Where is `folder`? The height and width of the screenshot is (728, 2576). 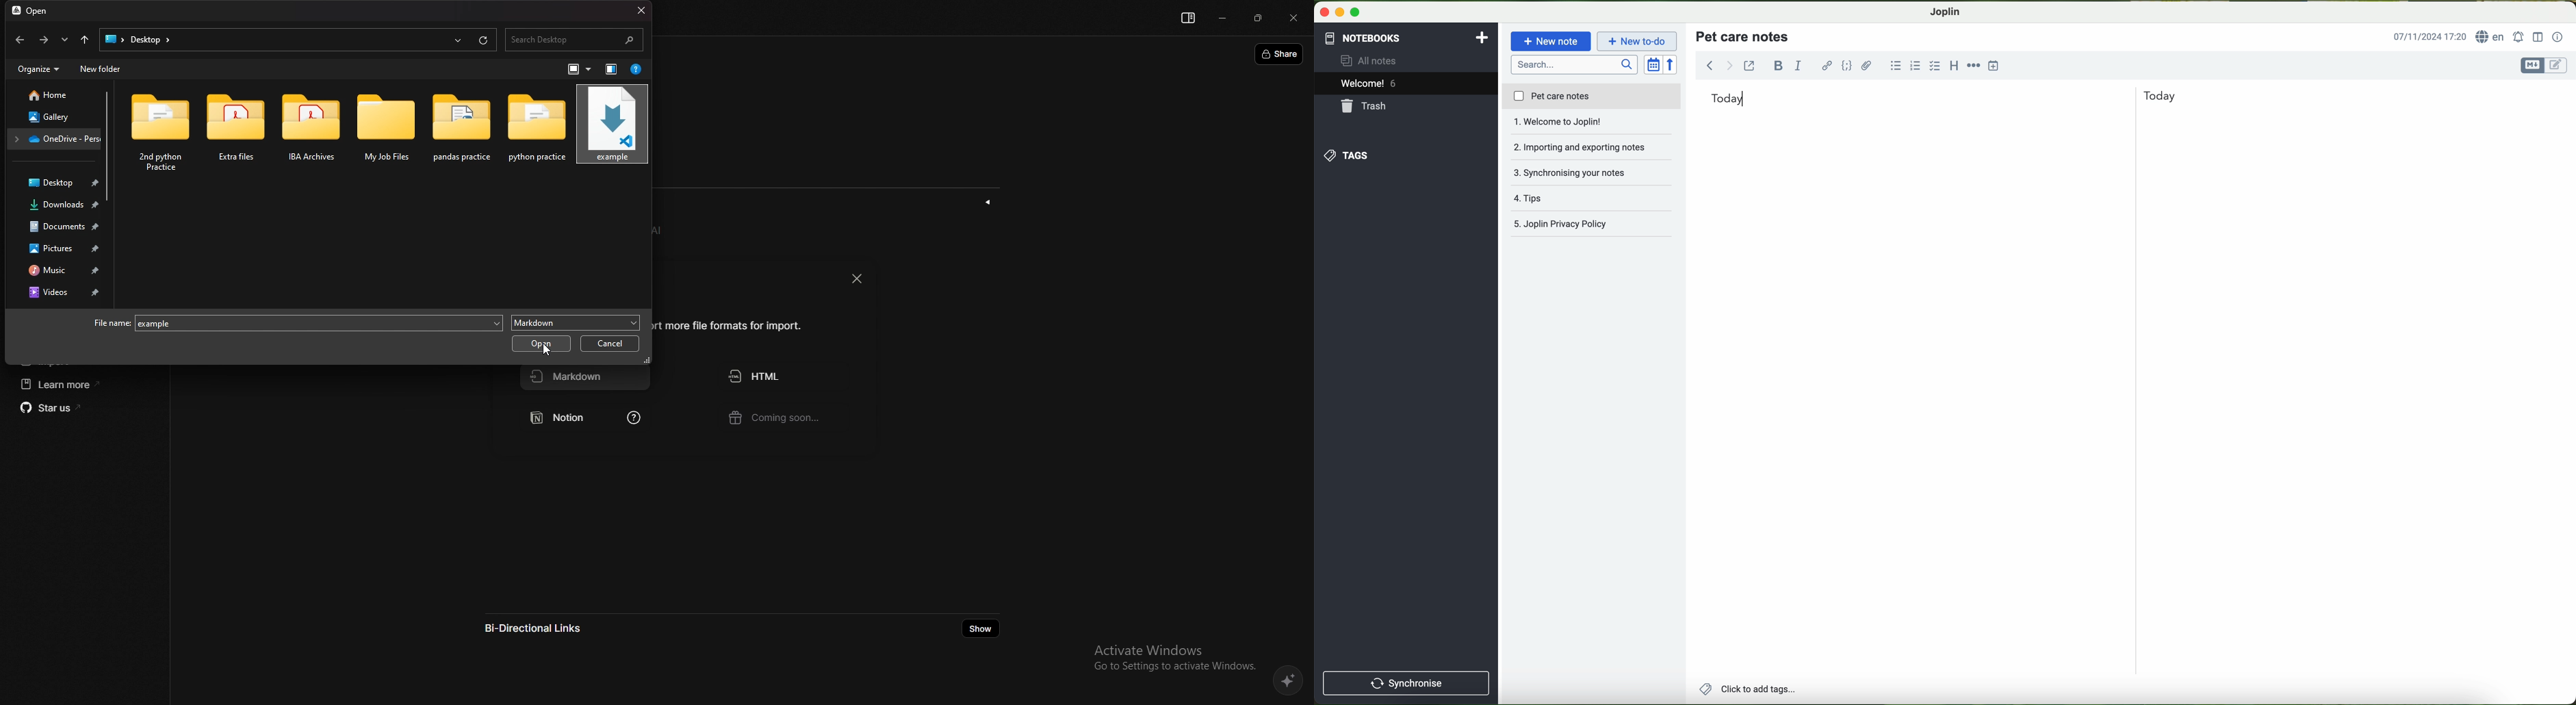
folder is located at coordinates (389, 134).